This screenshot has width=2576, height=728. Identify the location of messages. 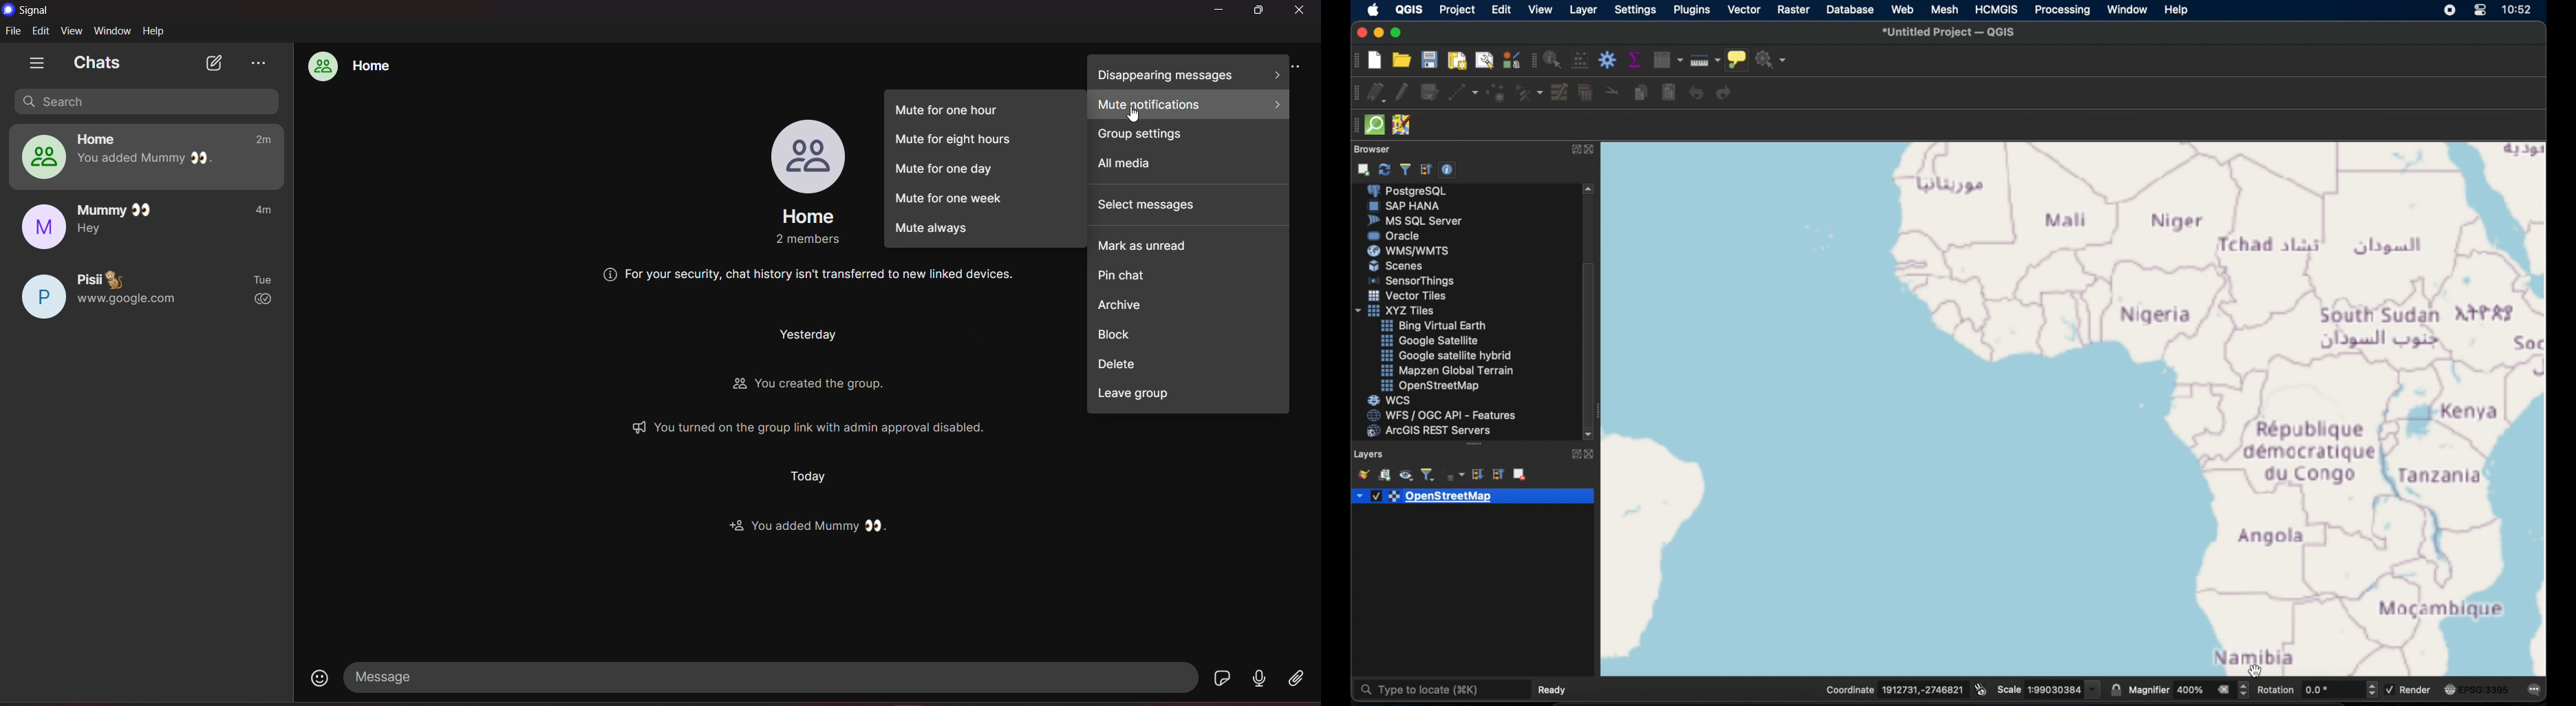
(2537, 690).